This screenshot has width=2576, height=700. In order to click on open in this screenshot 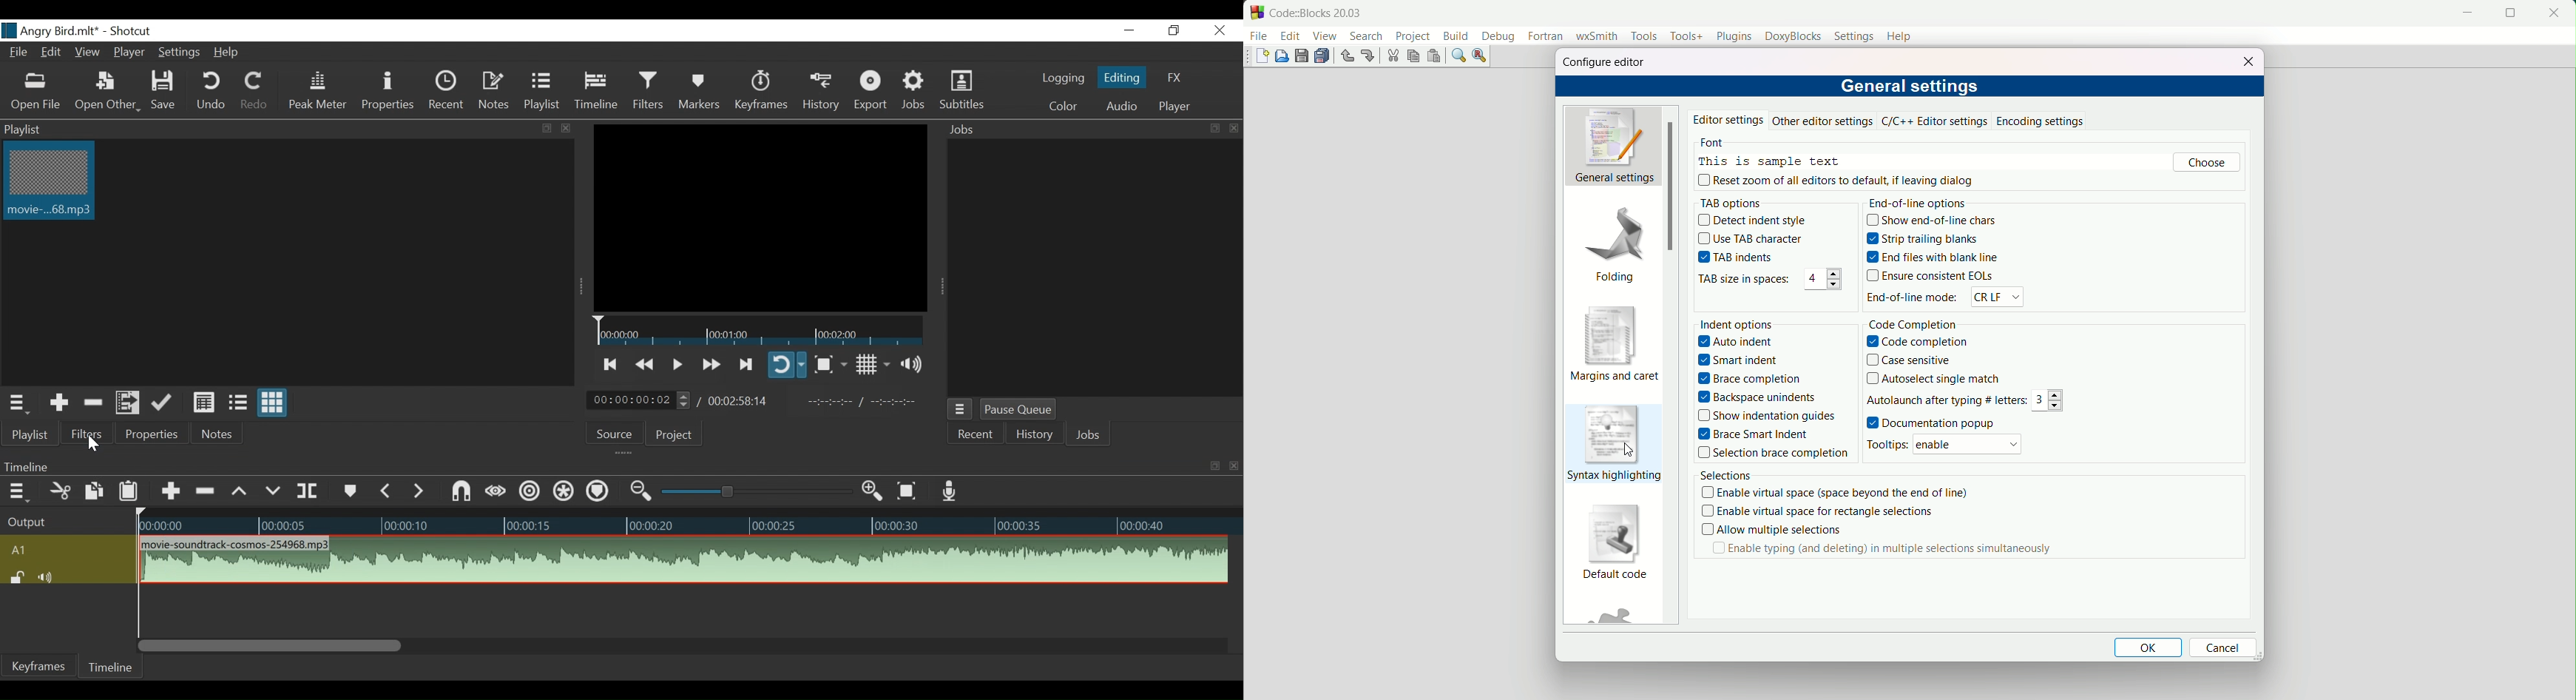, I will do `click(1283, 56)`.